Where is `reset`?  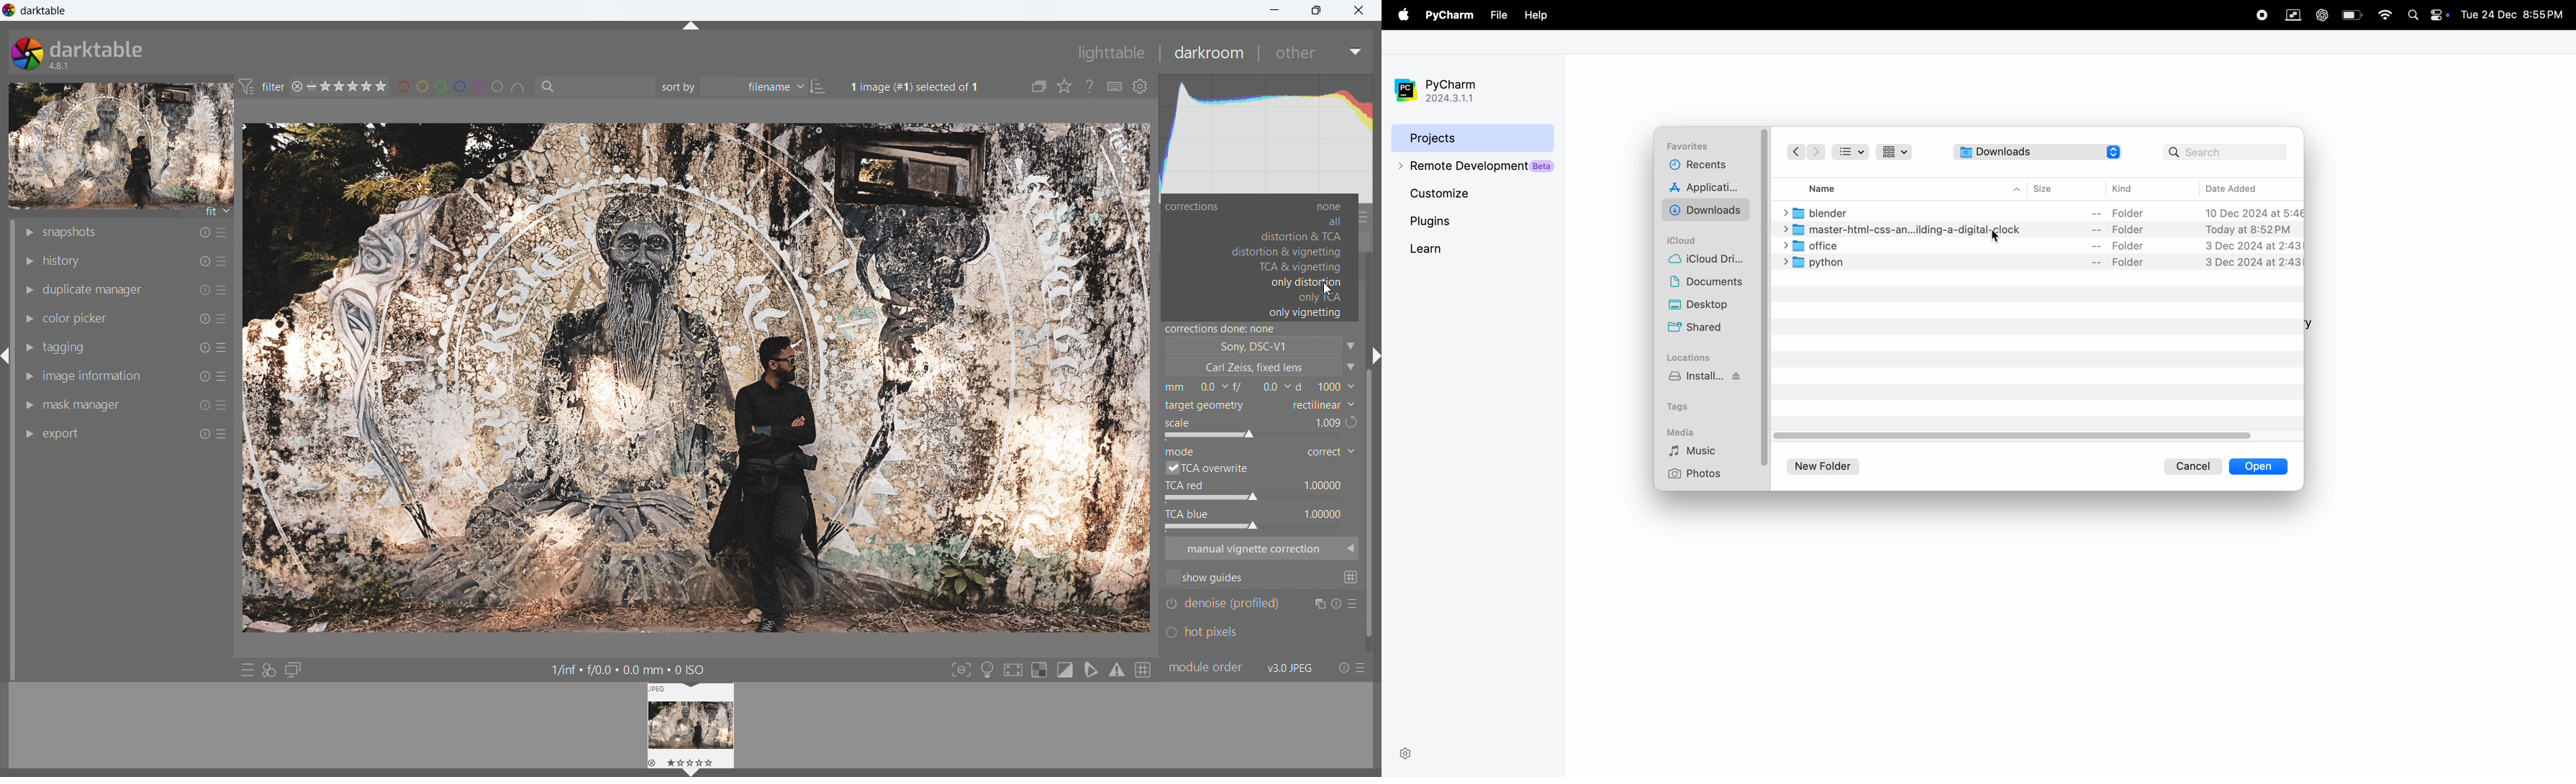
reset is located at coordinates (203, 292).